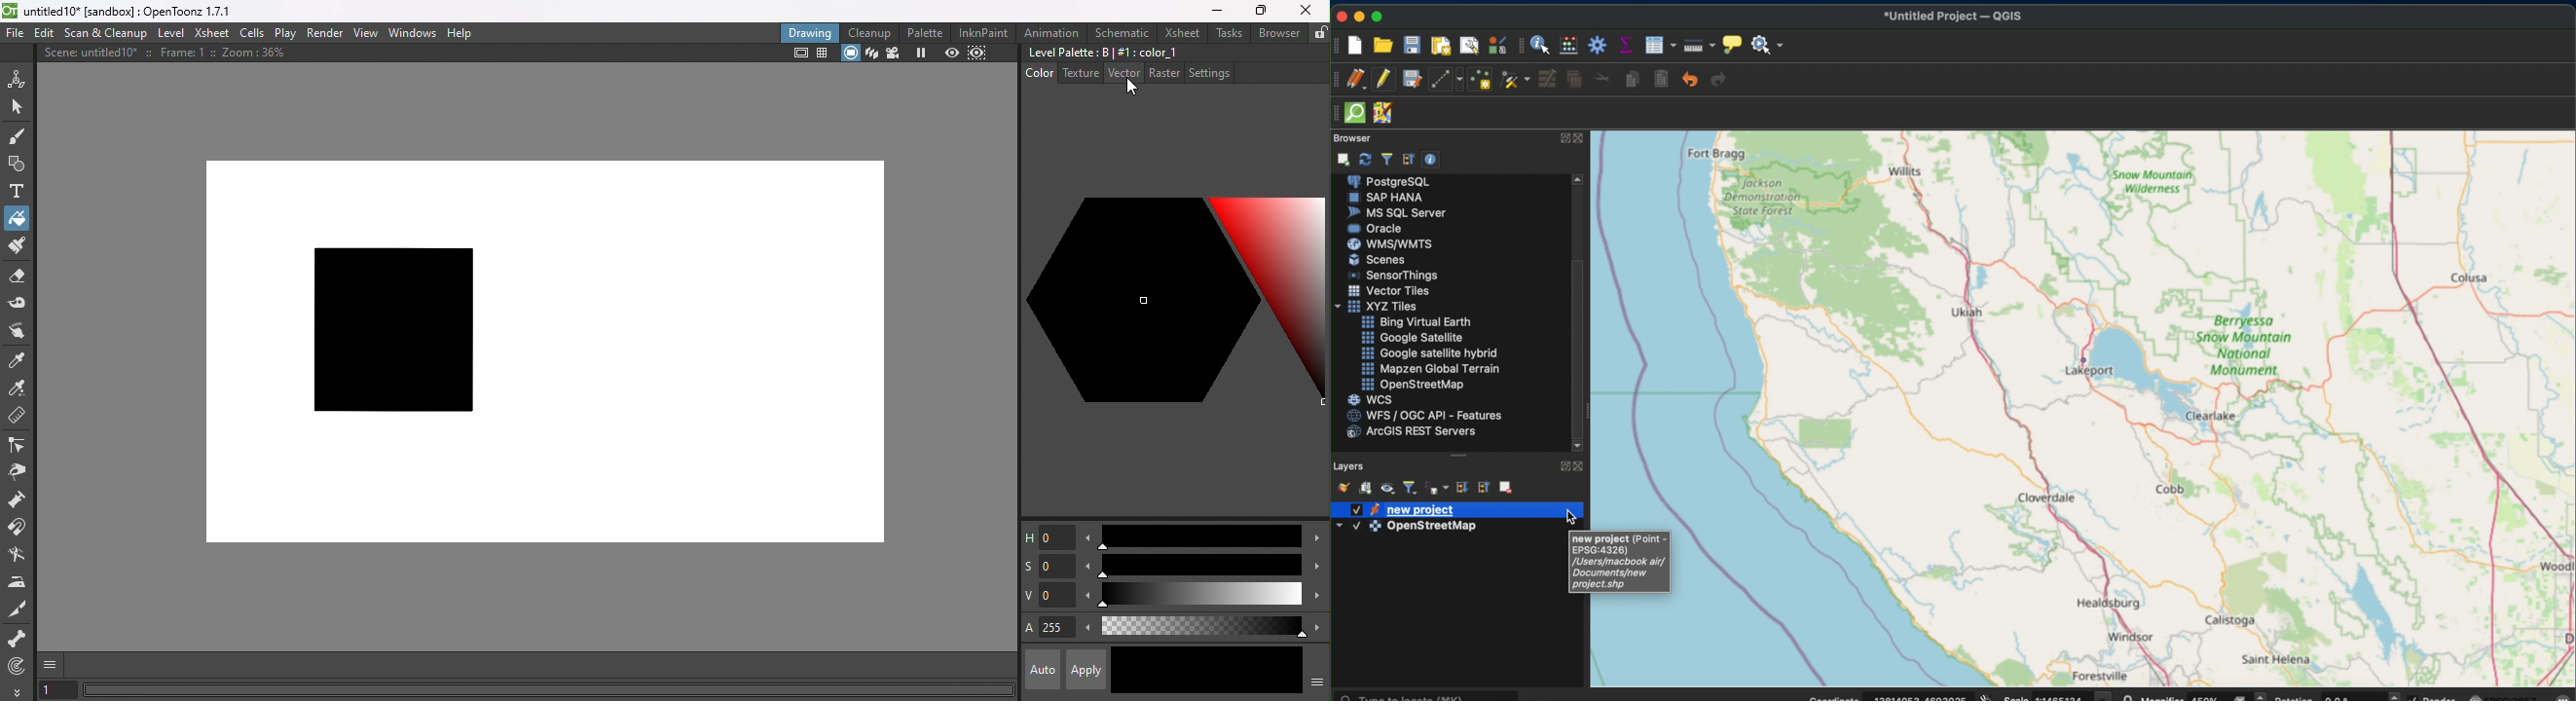 The image size is (2576, 728). What do you see at coordinates (922, 55) in the screenshot?
I see `Freeze` at bounding box center [922, 55].